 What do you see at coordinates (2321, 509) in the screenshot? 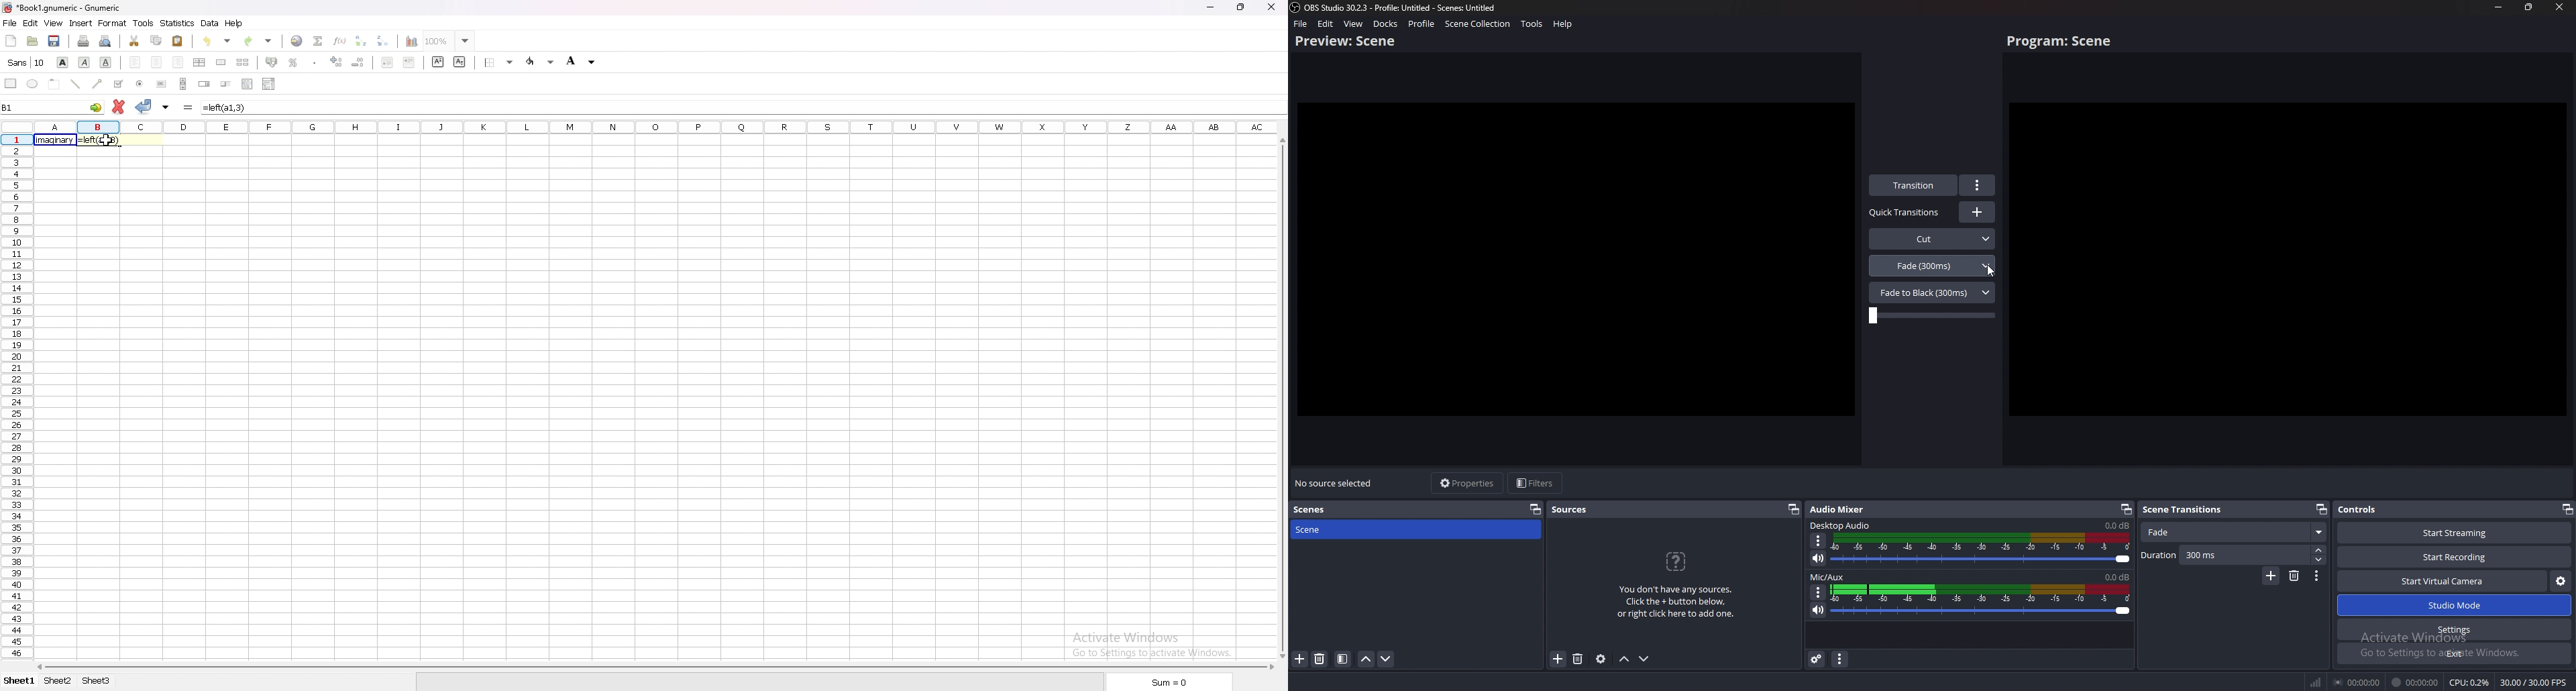
I see `Pop out` at bounding box center [2321, 509].